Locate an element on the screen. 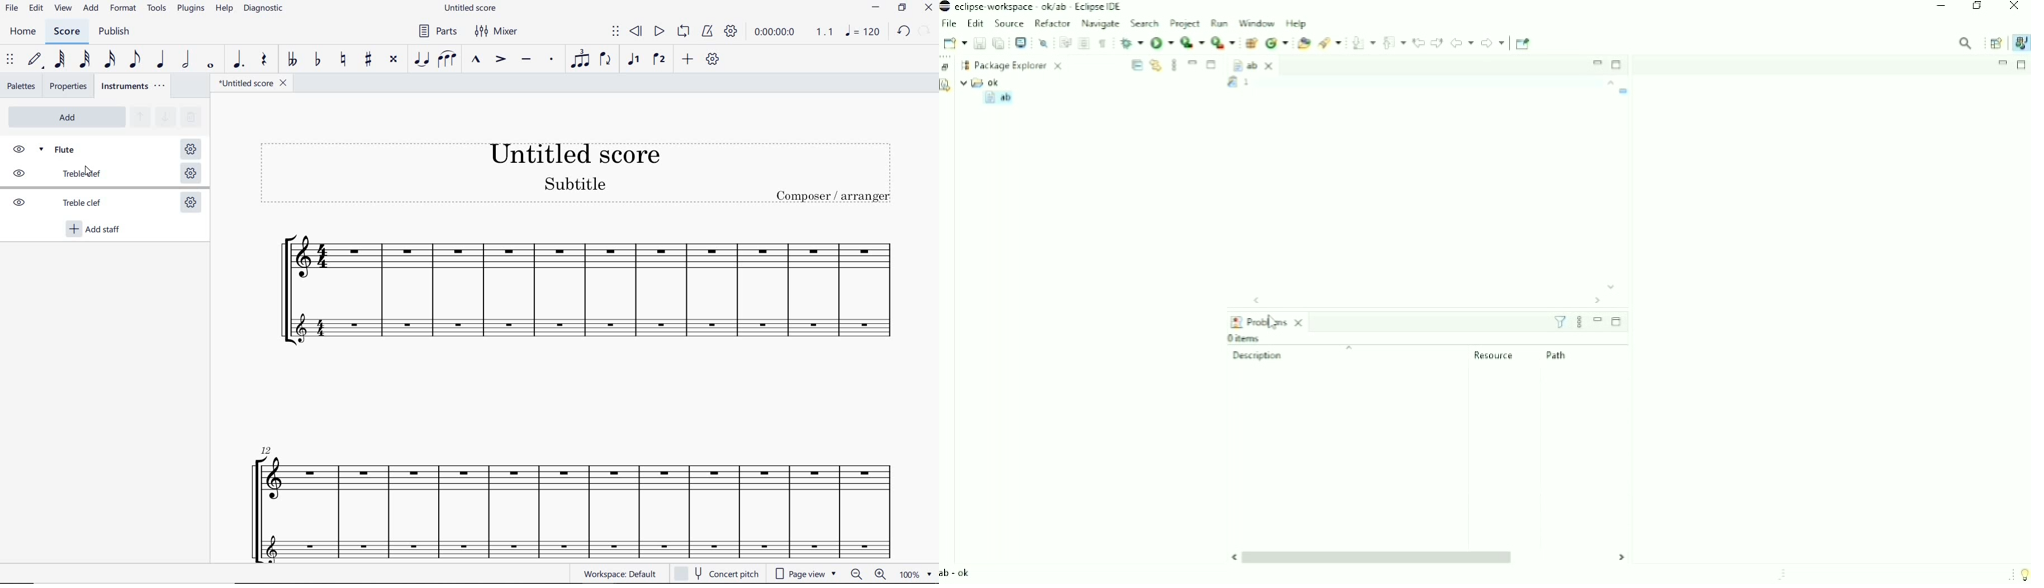 This screenshot has height=588, width=2044. PARTS is located at coordinates (439, 31).